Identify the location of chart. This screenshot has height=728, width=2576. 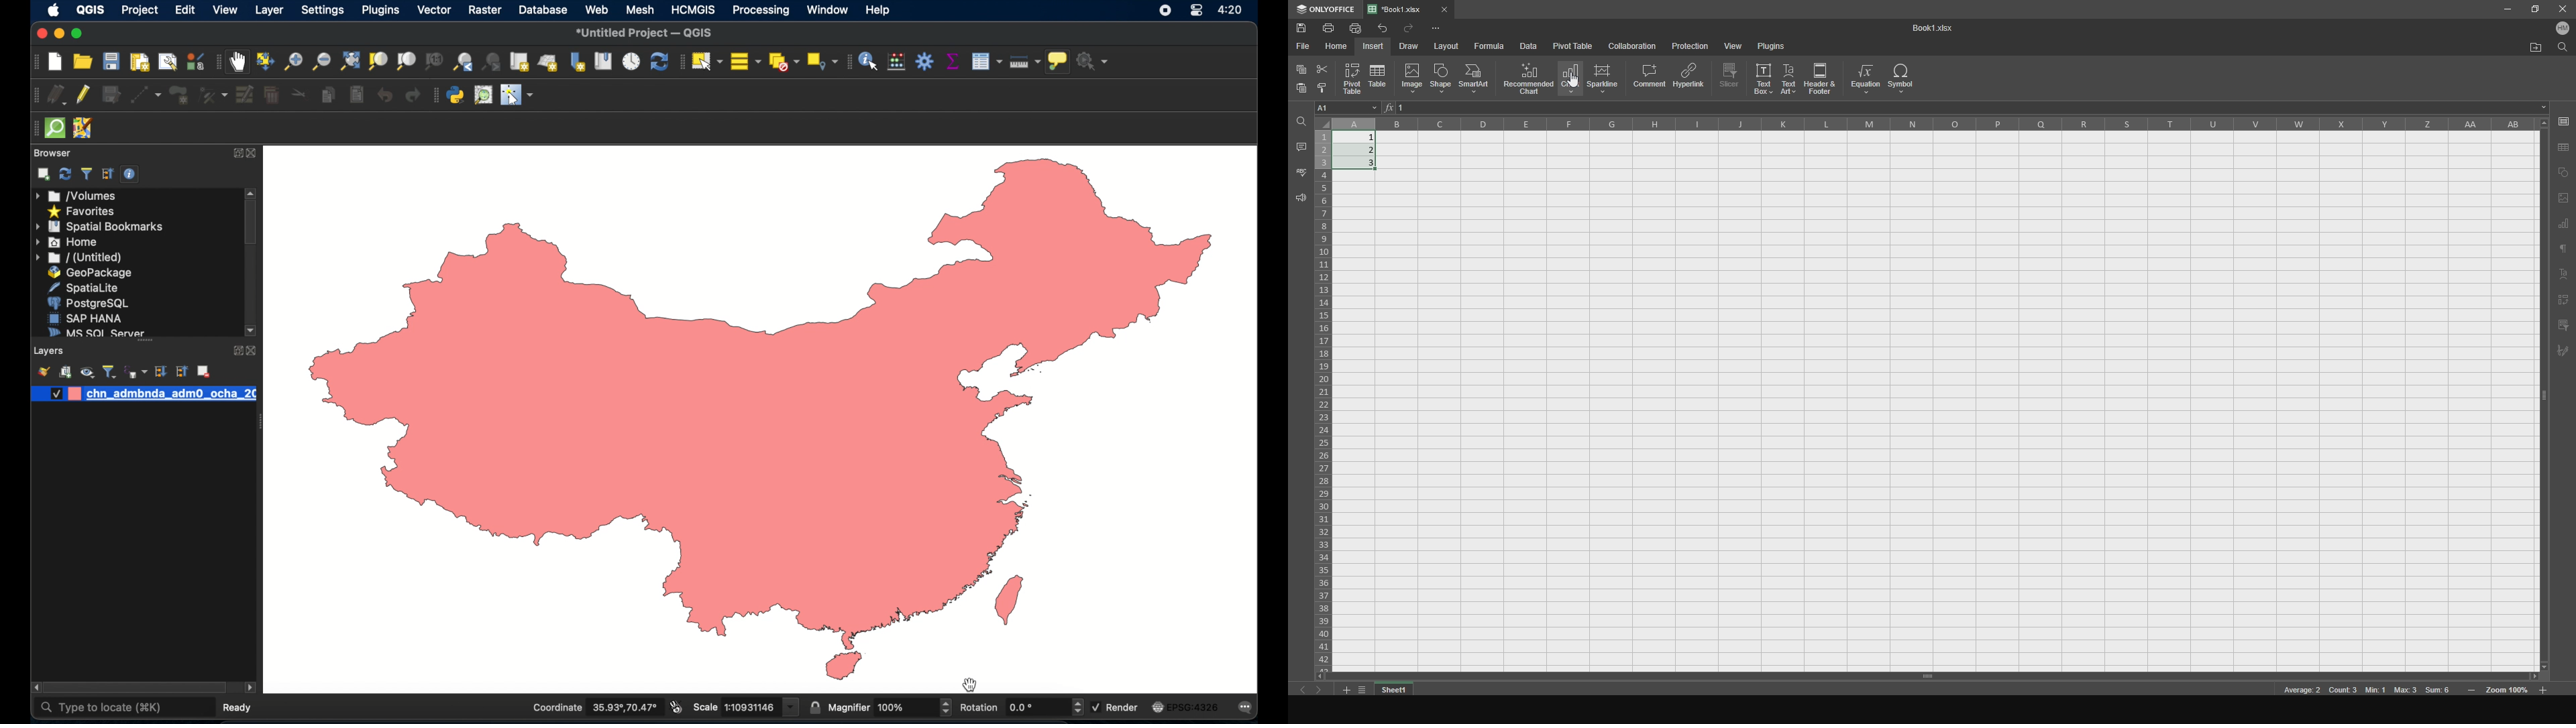
(1569, 79).